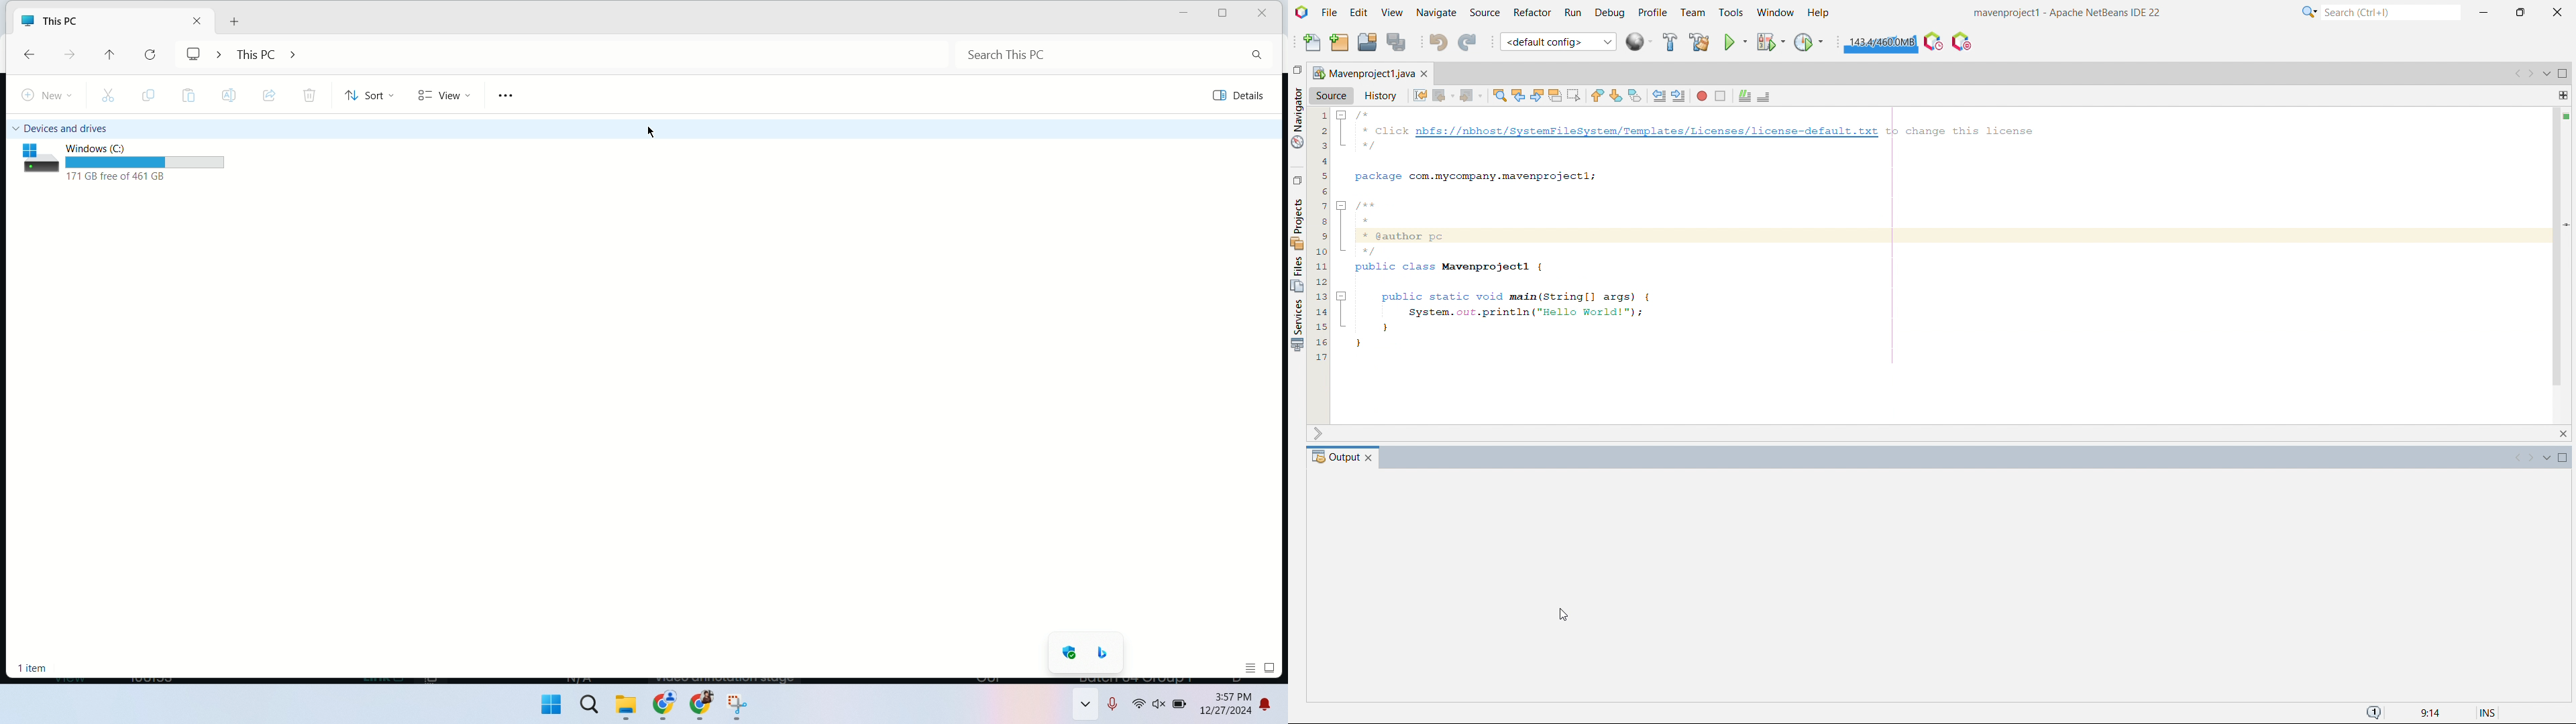 Image resolution: width=2576 pixels, height=728 pixels. What do you see at coordinates (1275, 707) in the screenshot?
I see `notifications` at bounding box center [1275, 707].